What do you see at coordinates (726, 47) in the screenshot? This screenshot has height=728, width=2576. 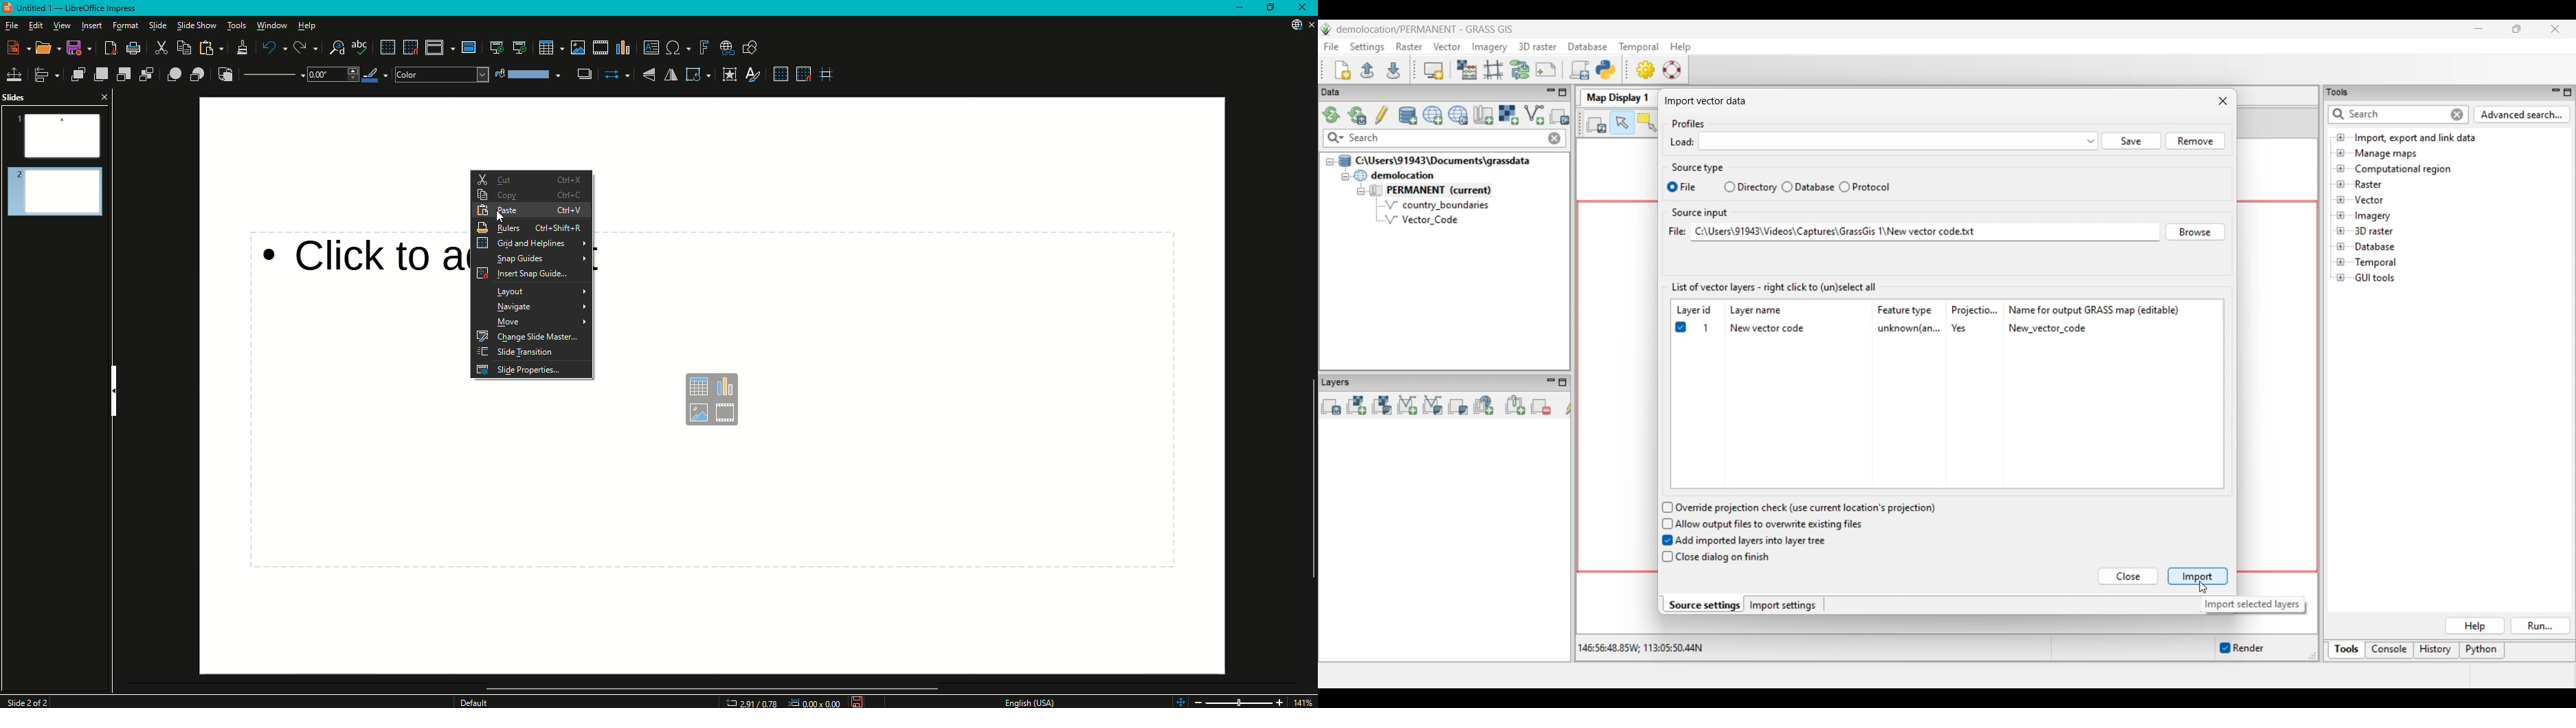 I see `Show Draw Function` at bounding box center [726, 47].